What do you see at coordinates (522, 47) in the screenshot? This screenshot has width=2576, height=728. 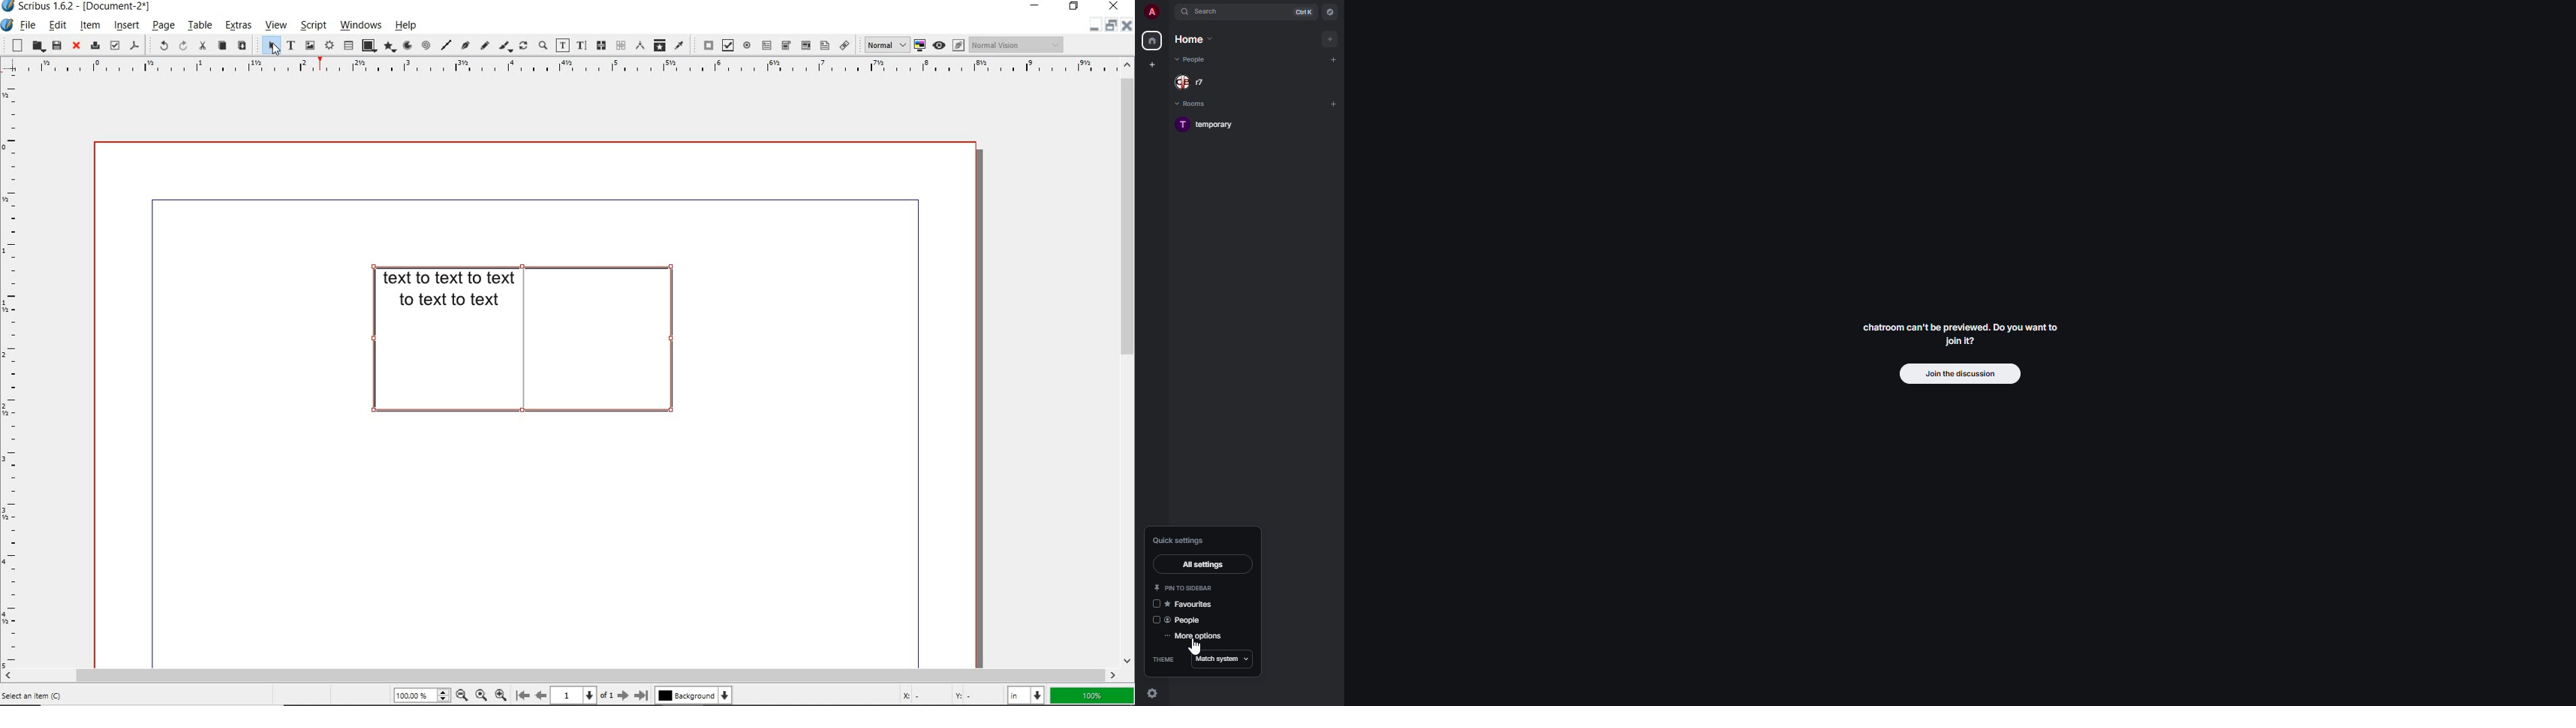 I see `rotate item` at bounding box center [522, 47].